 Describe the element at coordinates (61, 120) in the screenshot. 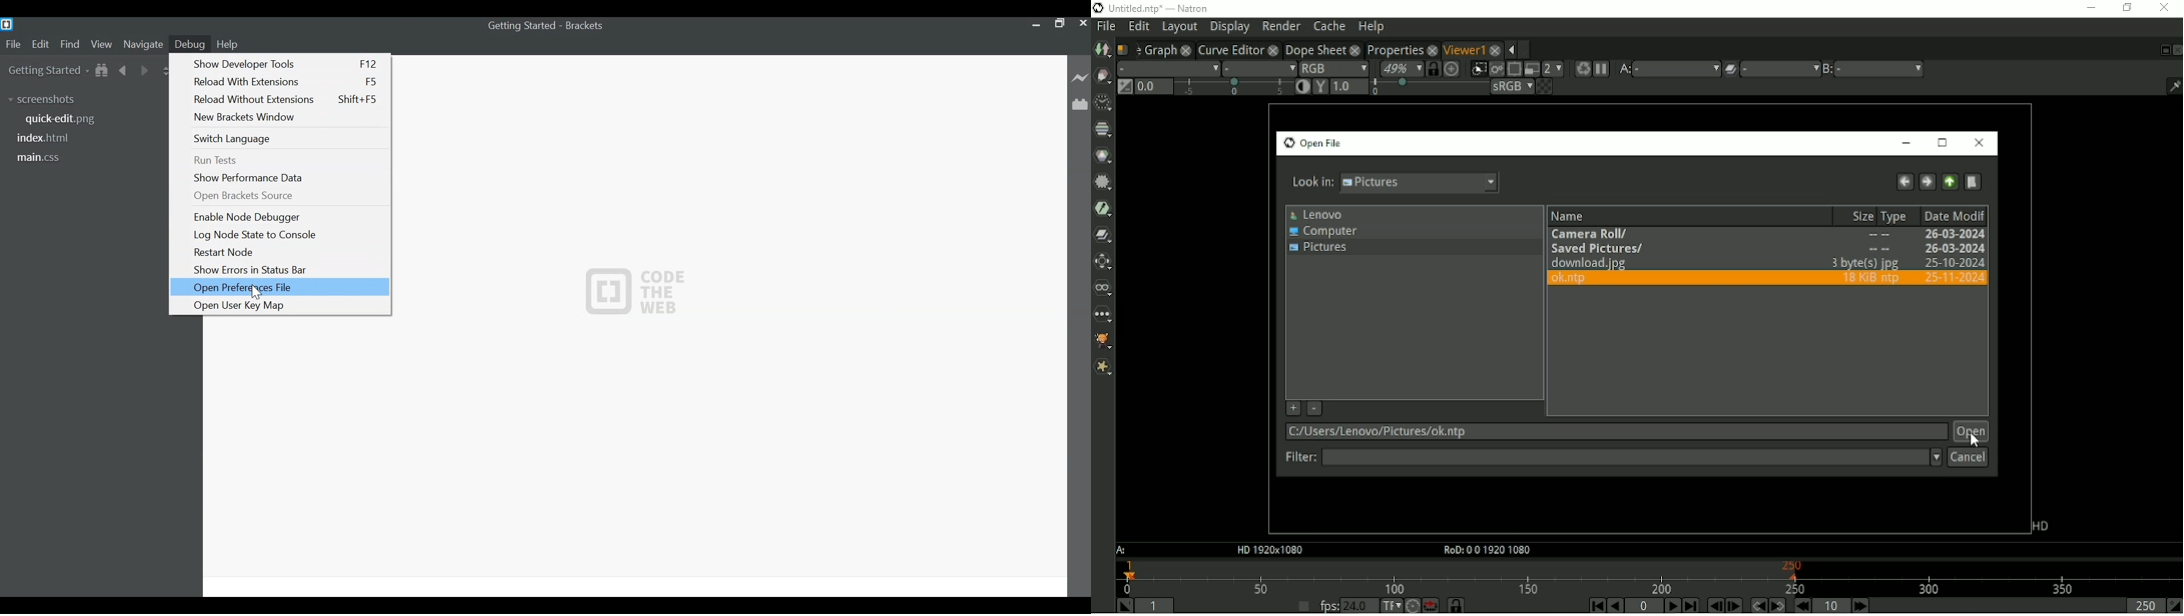

I see `quickedit.png` at that location.